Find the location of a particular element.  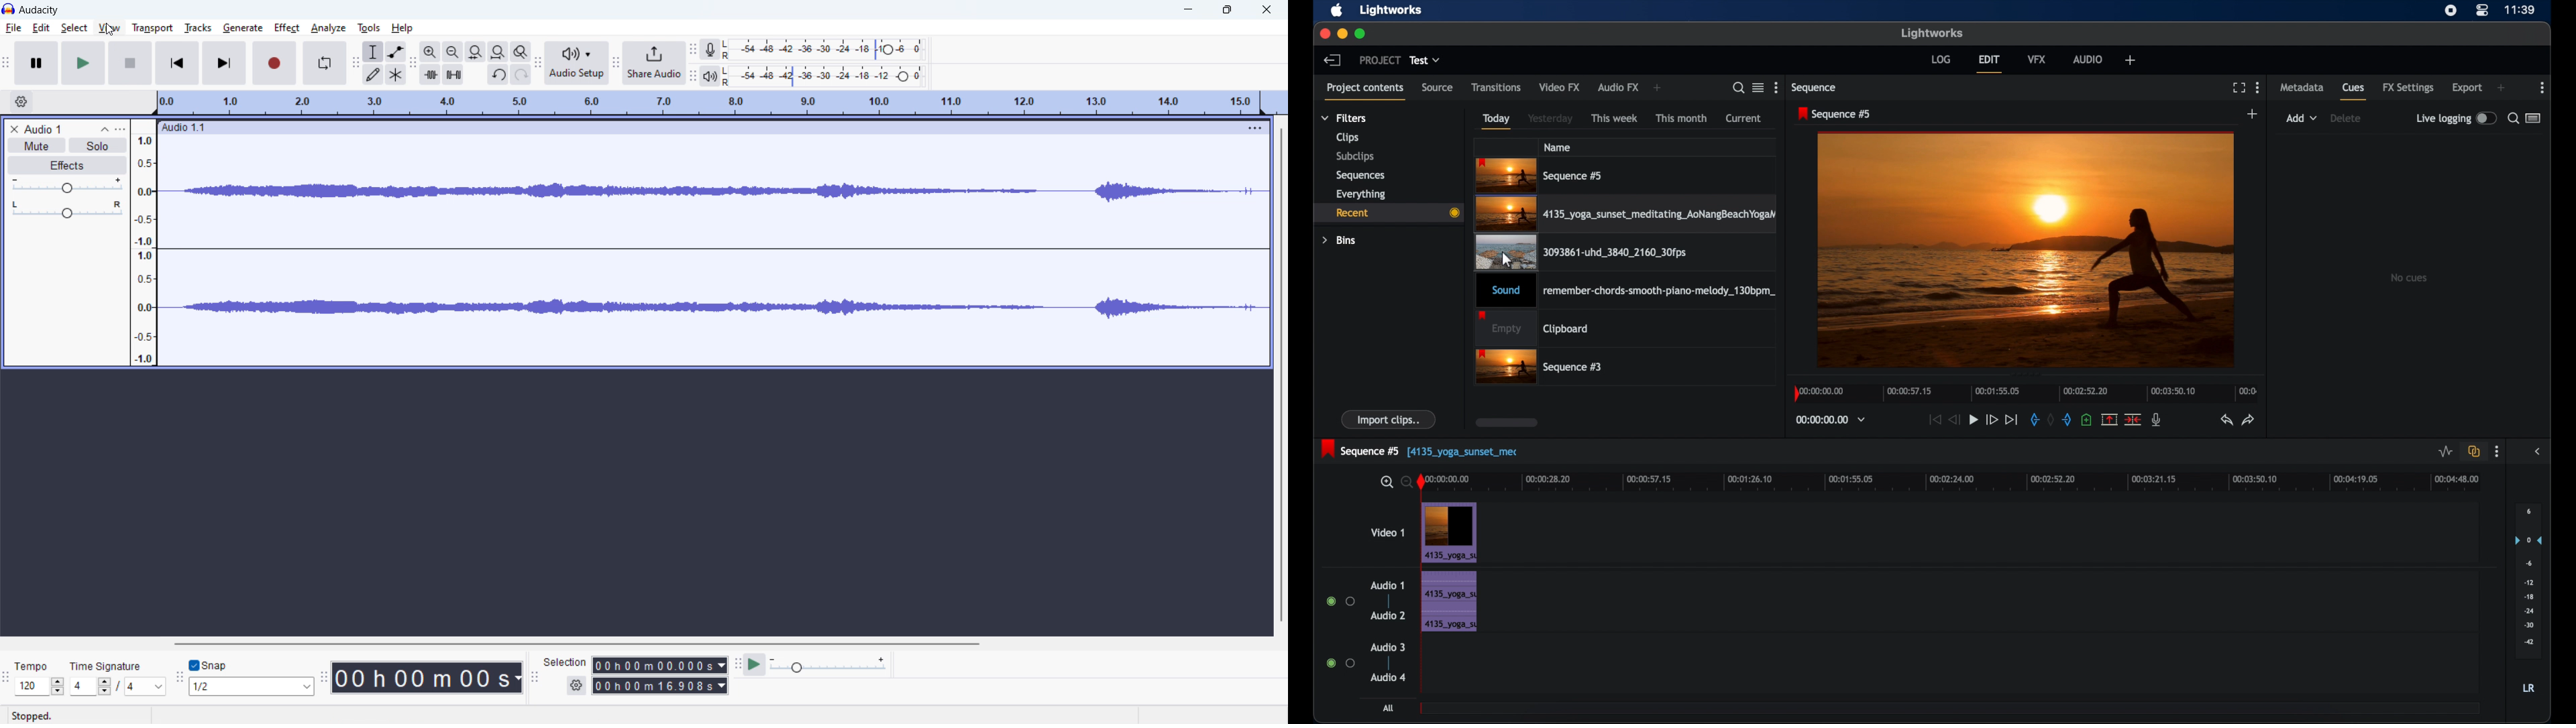

envelop tool is located at coordinates (395, 52).